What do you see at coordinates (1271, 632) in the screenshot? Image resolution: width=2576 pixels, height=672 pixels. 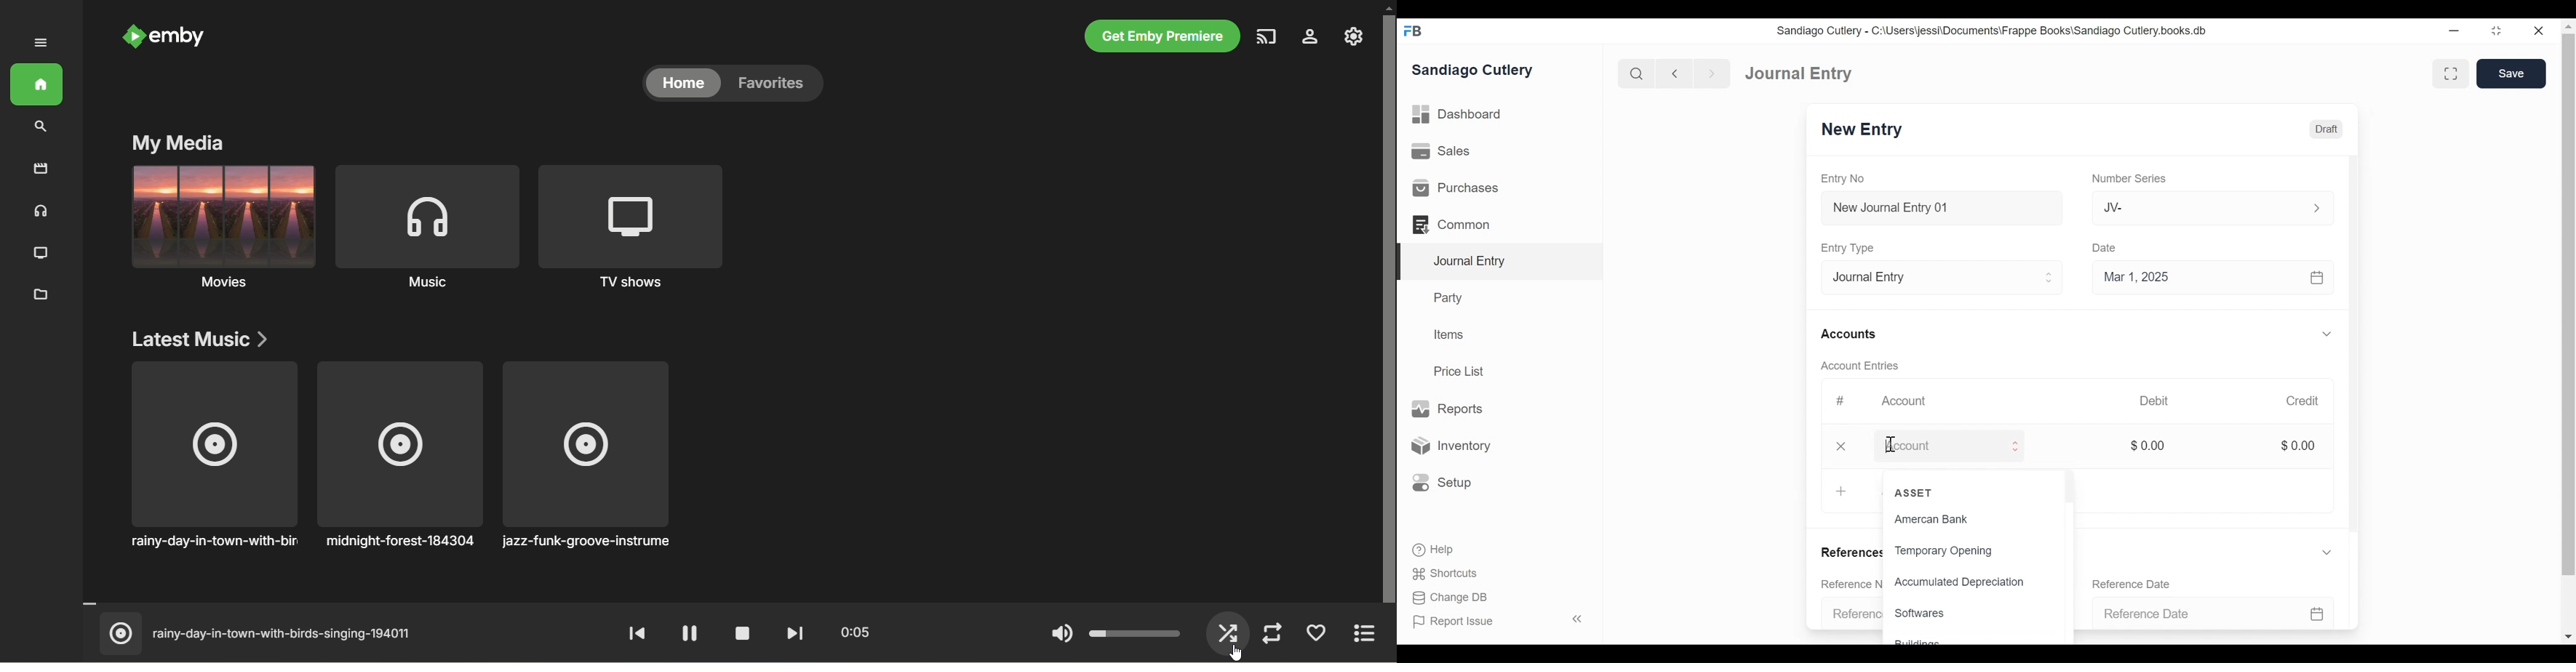 I see `repeat mode` at bounding box center [1271, 632].